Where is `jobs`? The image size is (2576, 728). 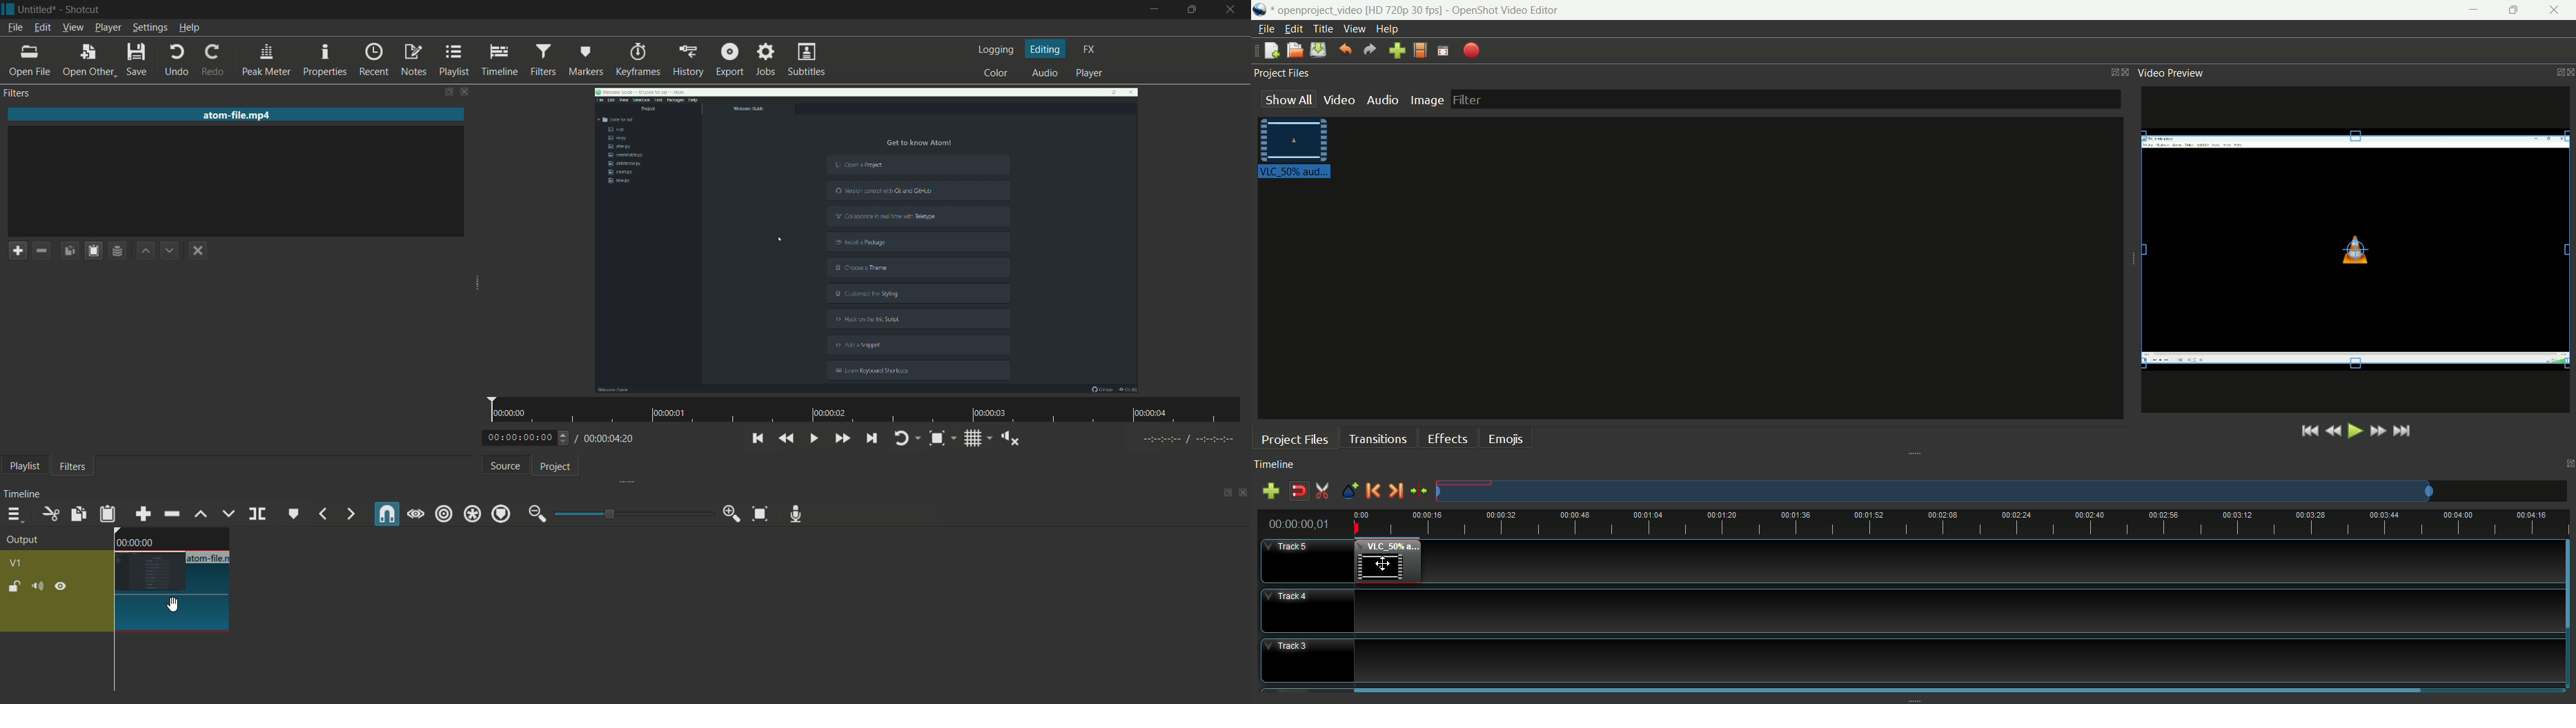
jobs is located at coordinates (766, 61).